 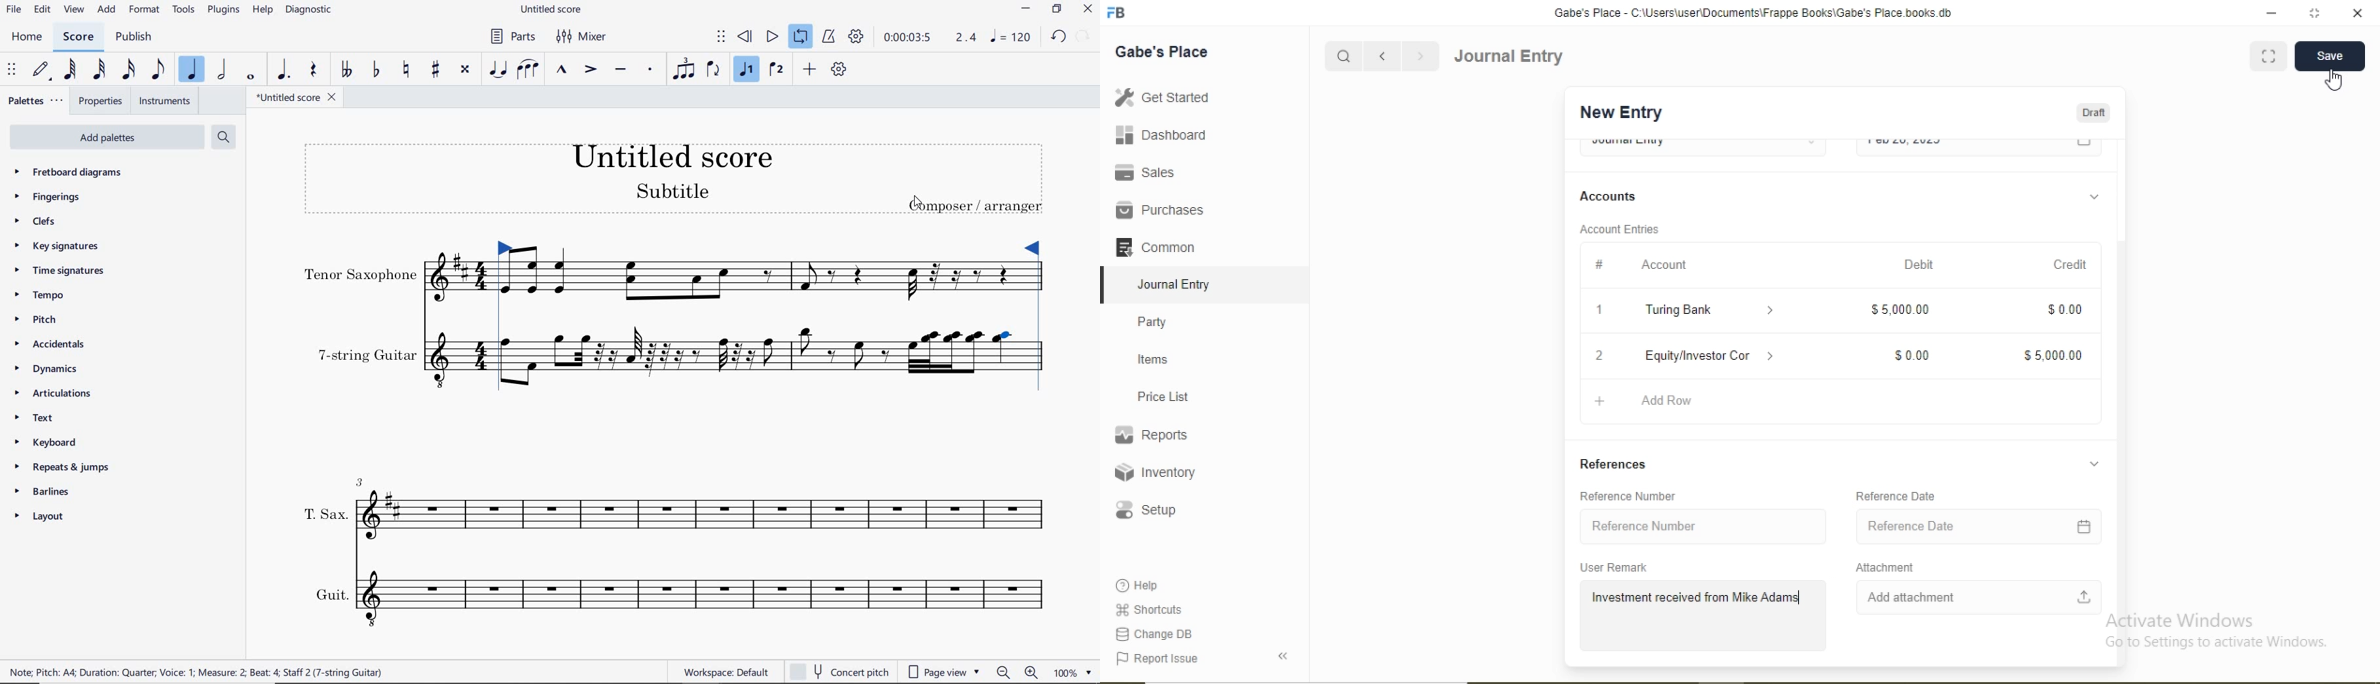 I want to click on page view, so click(x=944, y=673).